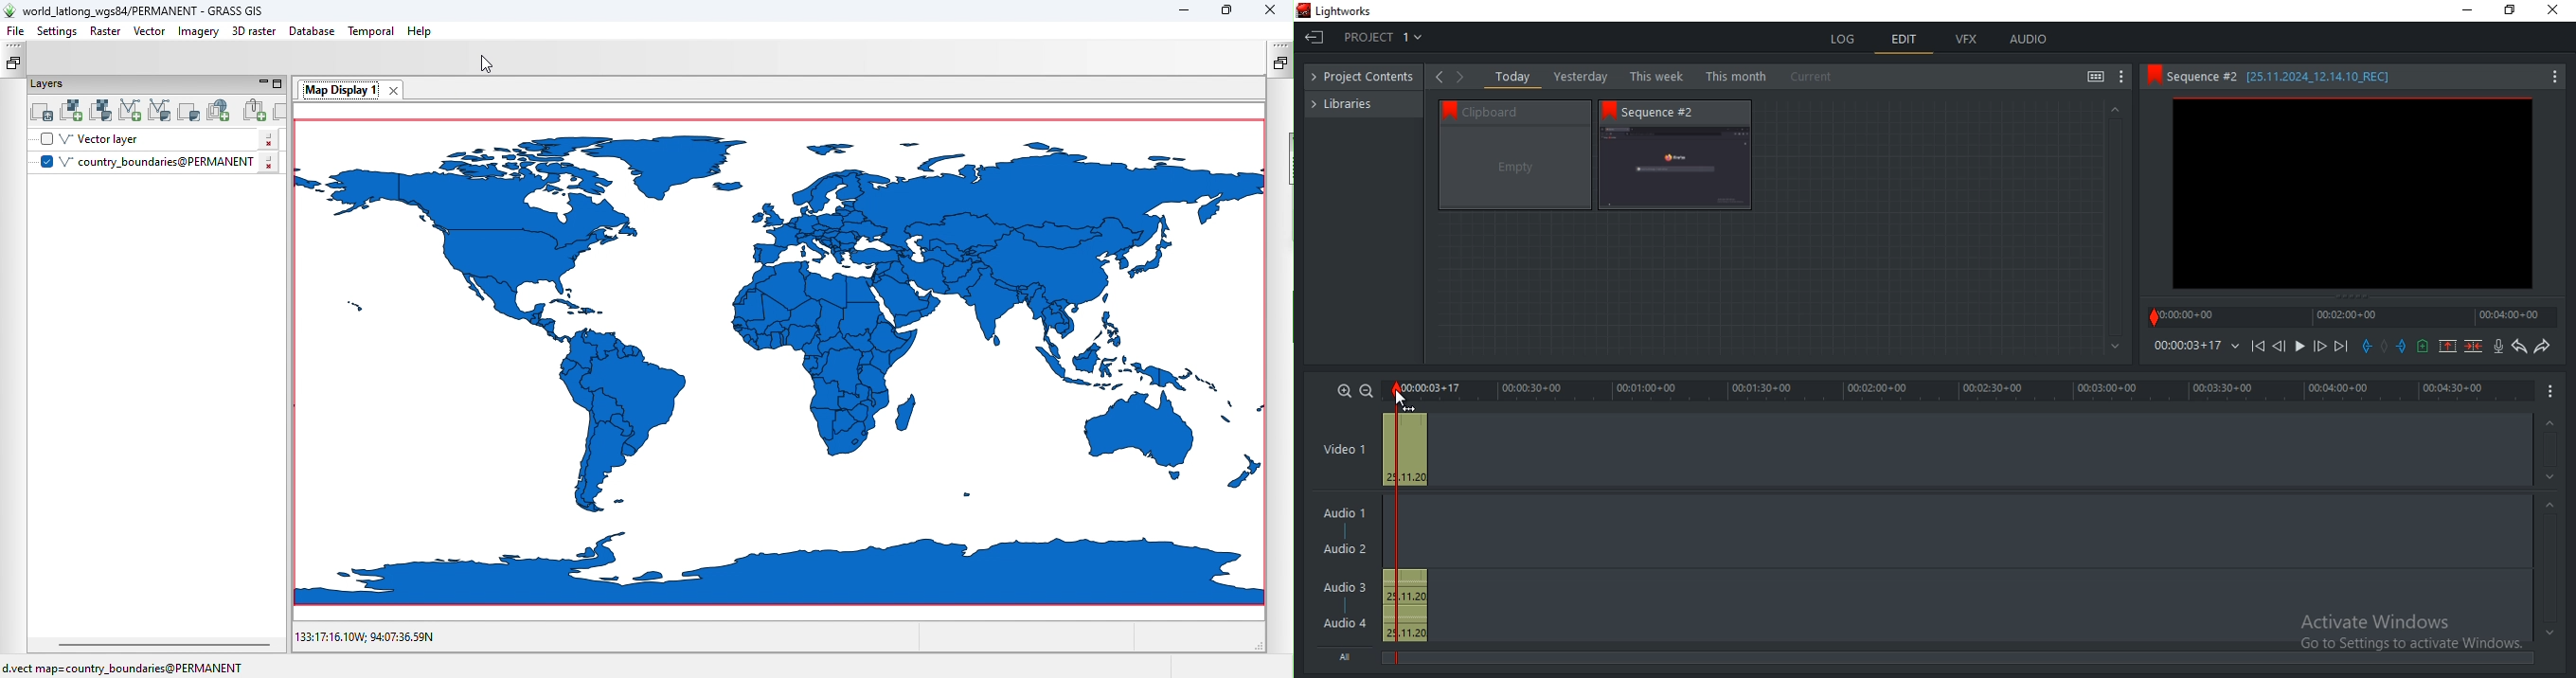 This screenshot has width=2576, height=700. What do you see at coordinates (2554, 78) in the screenshot?
I see `Show settings menu` at bounding box center [2554, 78].